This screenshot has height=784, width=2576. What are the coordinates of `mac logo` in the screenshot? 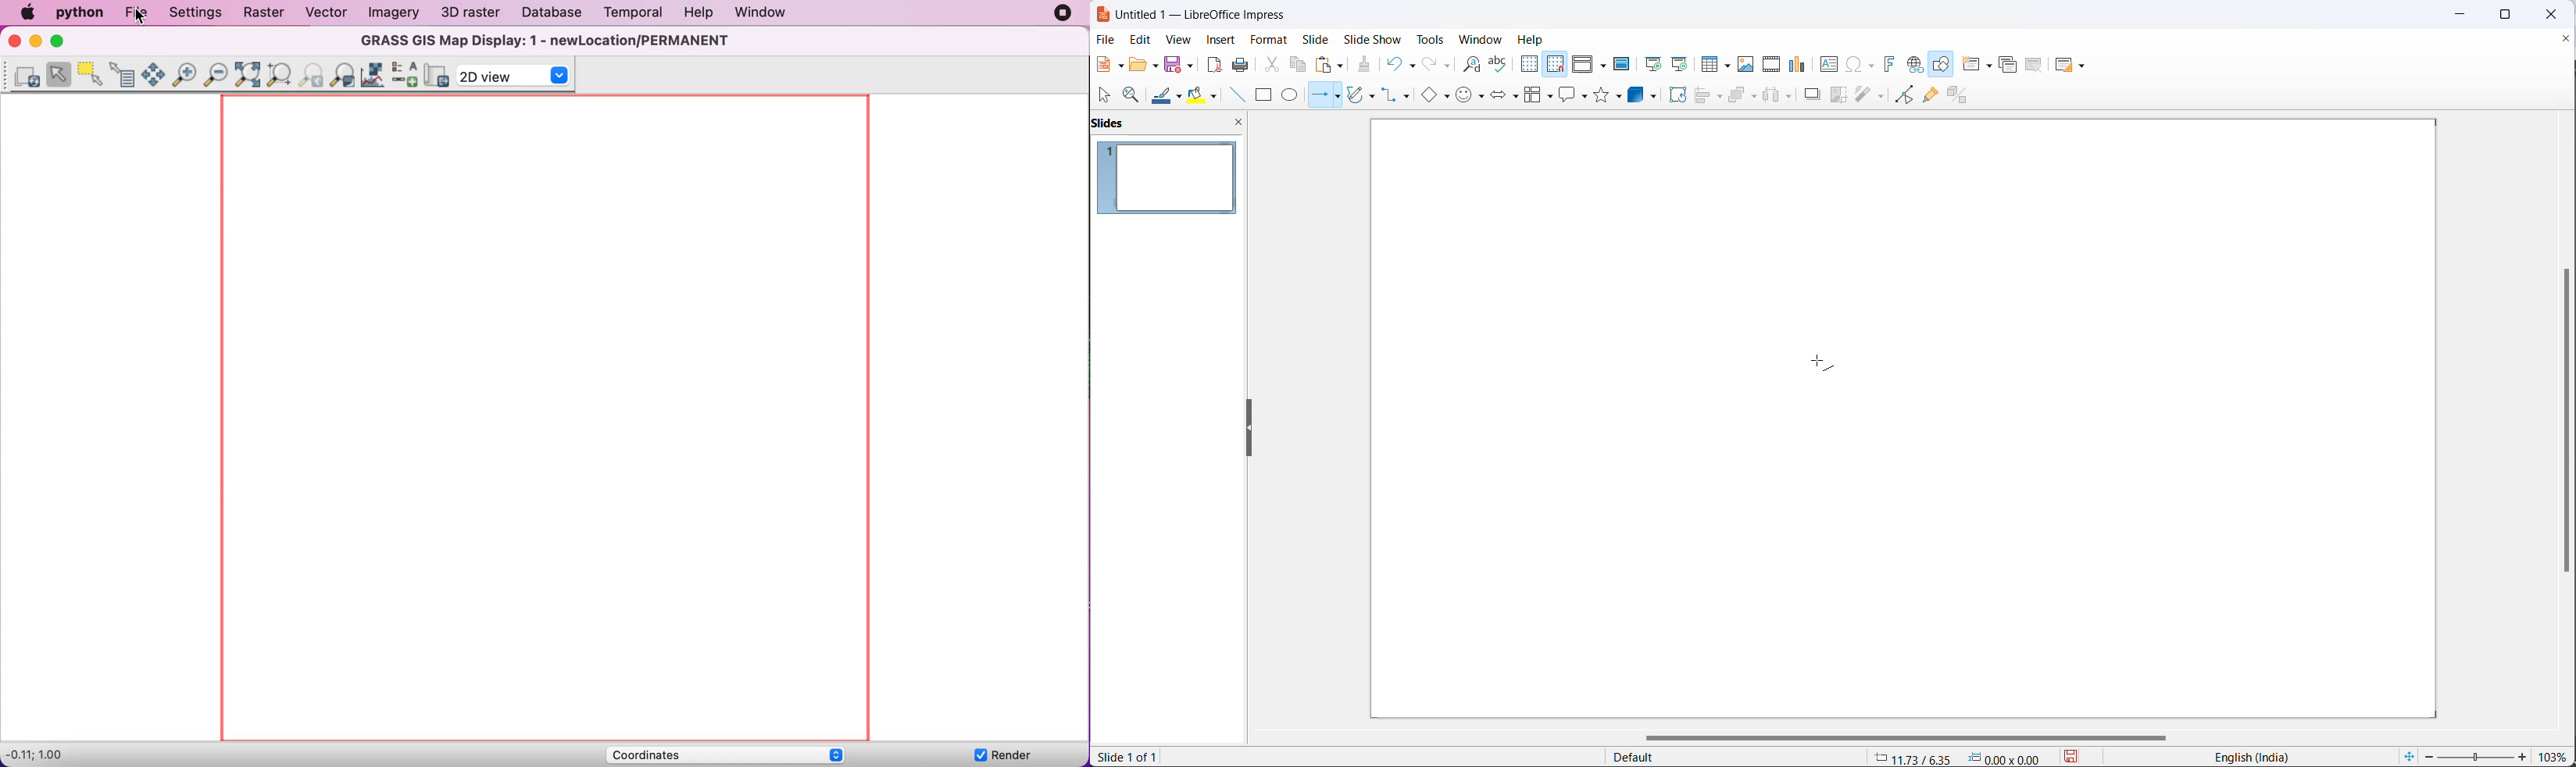 It's located at (29, 14).